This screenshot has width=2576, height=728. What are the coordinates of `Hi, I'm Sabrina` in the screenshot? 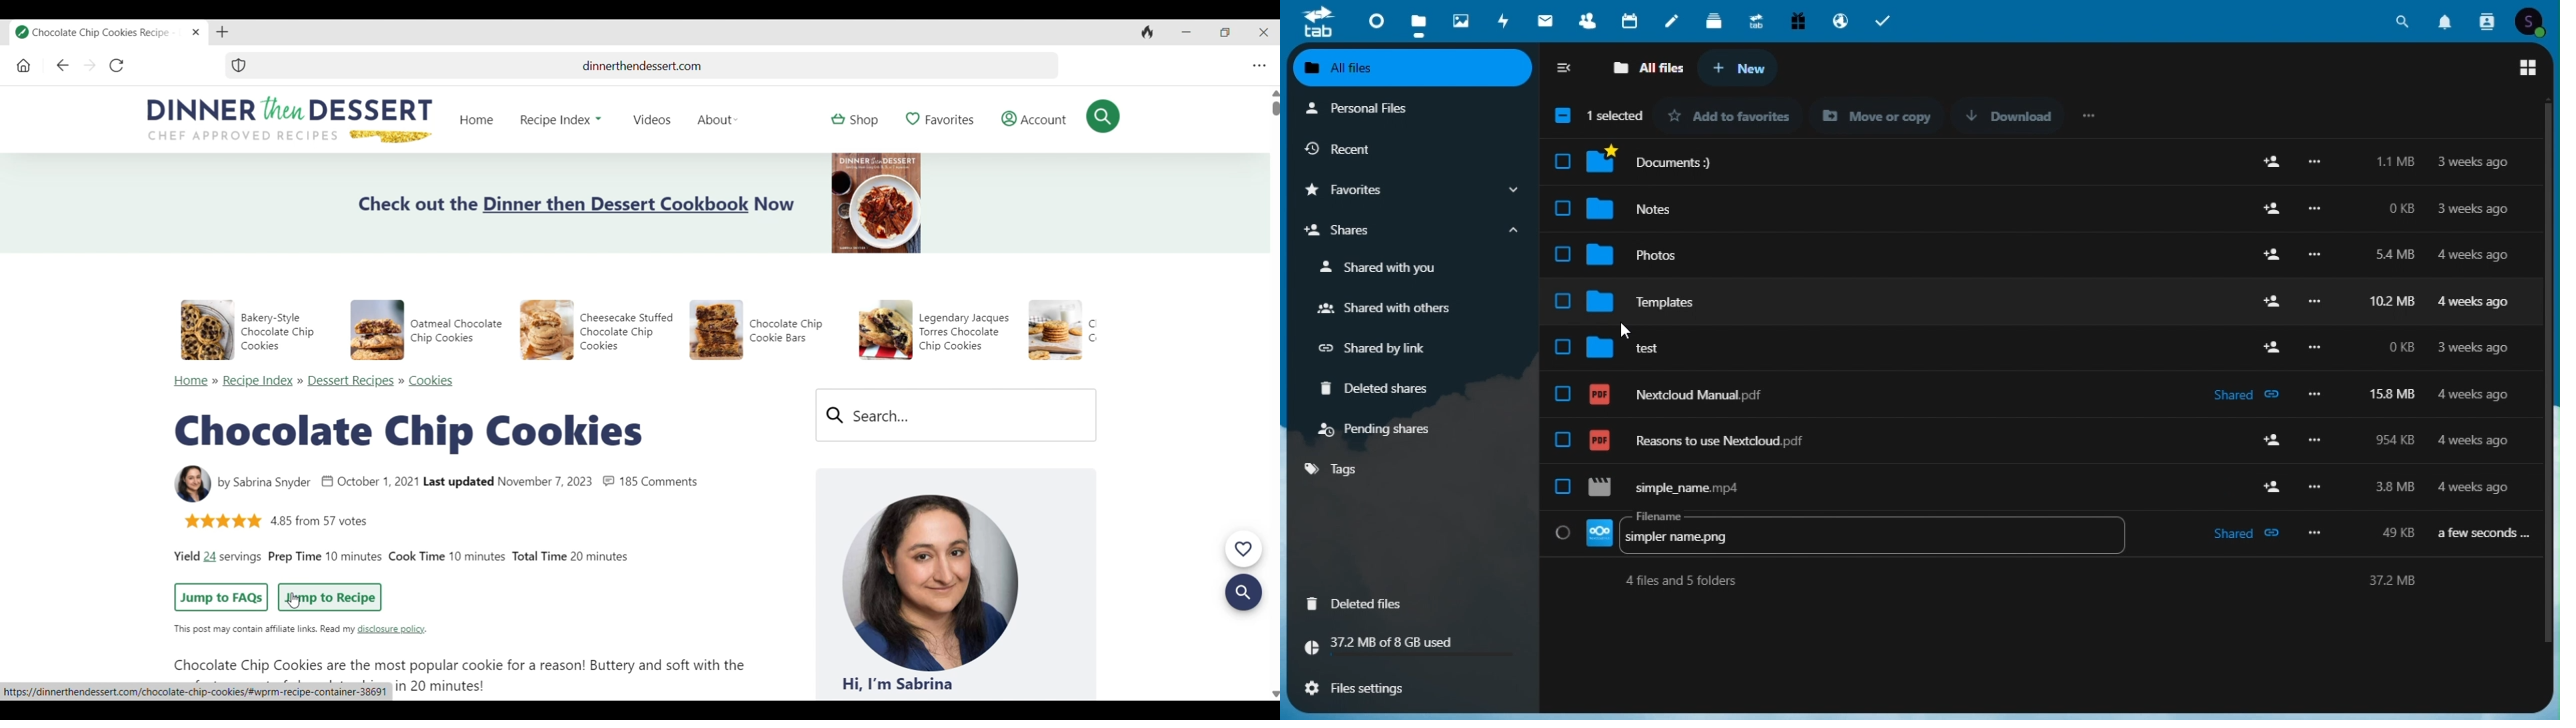 It's located at (897, 684).